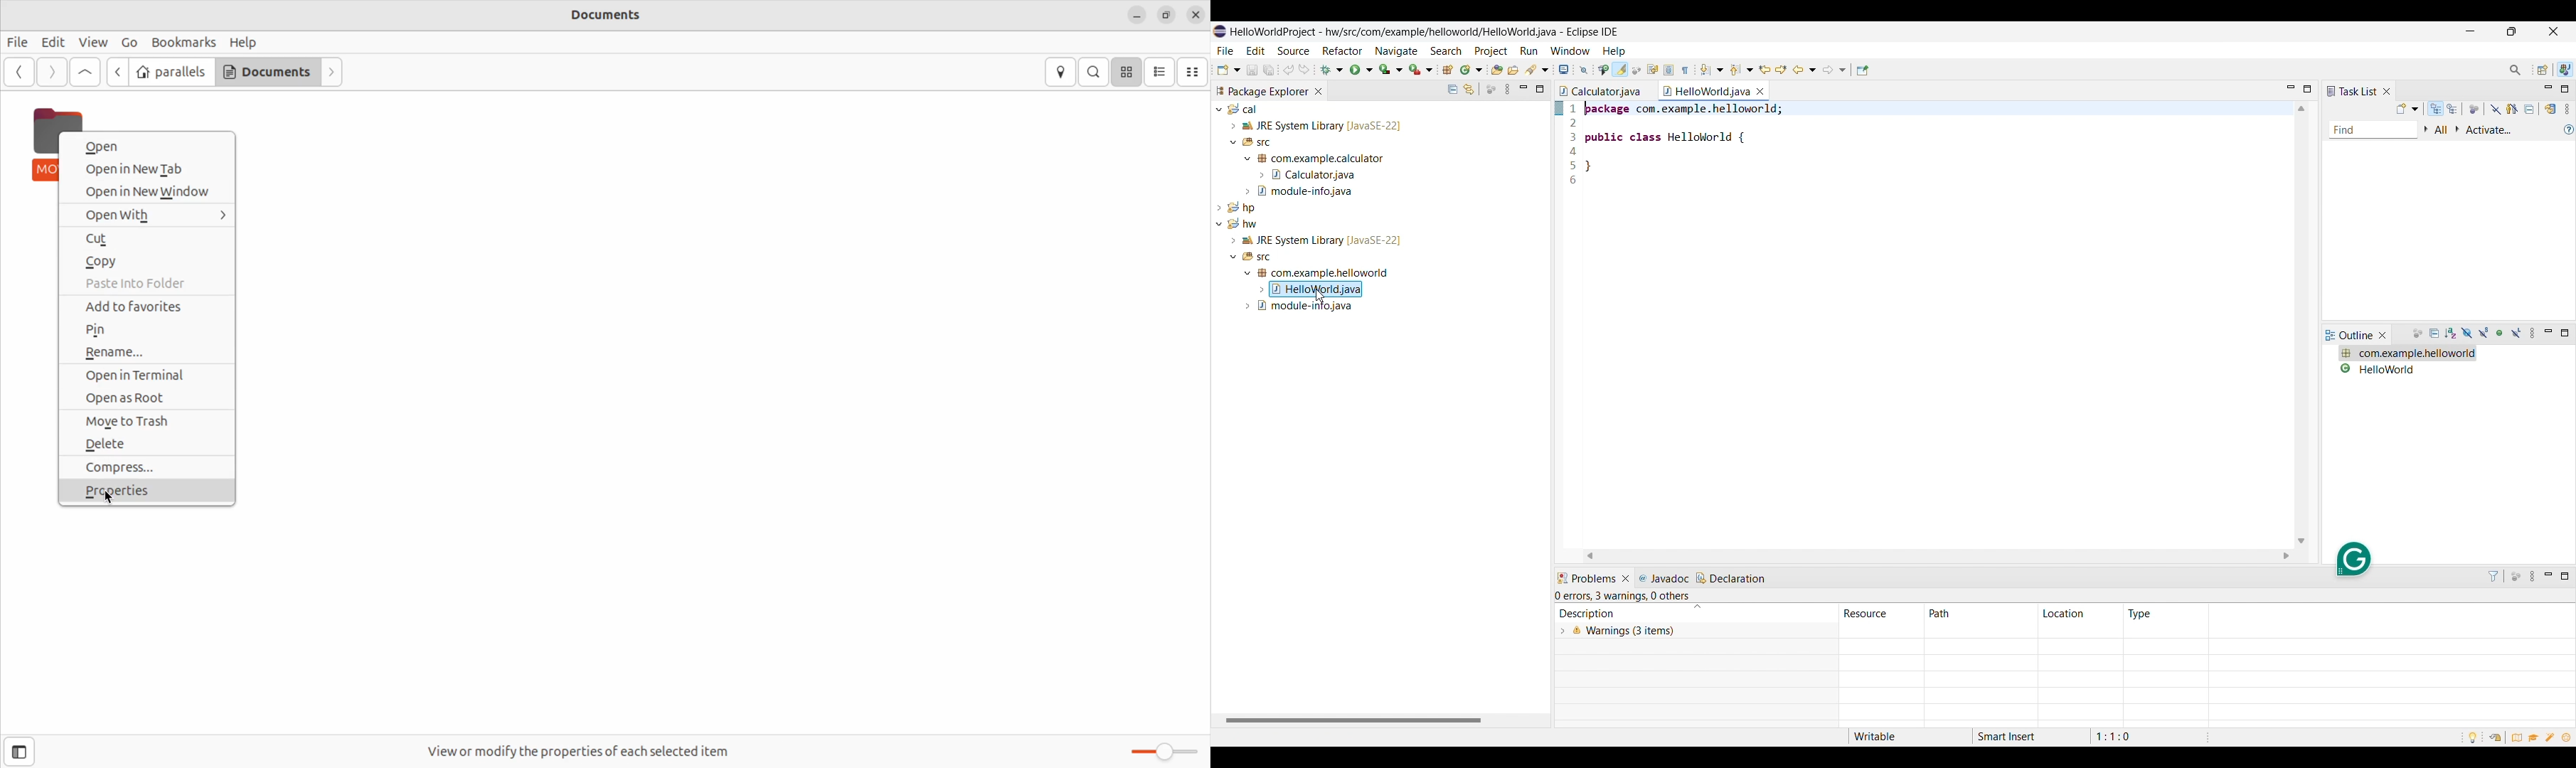  I want to click on Minimize, so click(2292, 89).